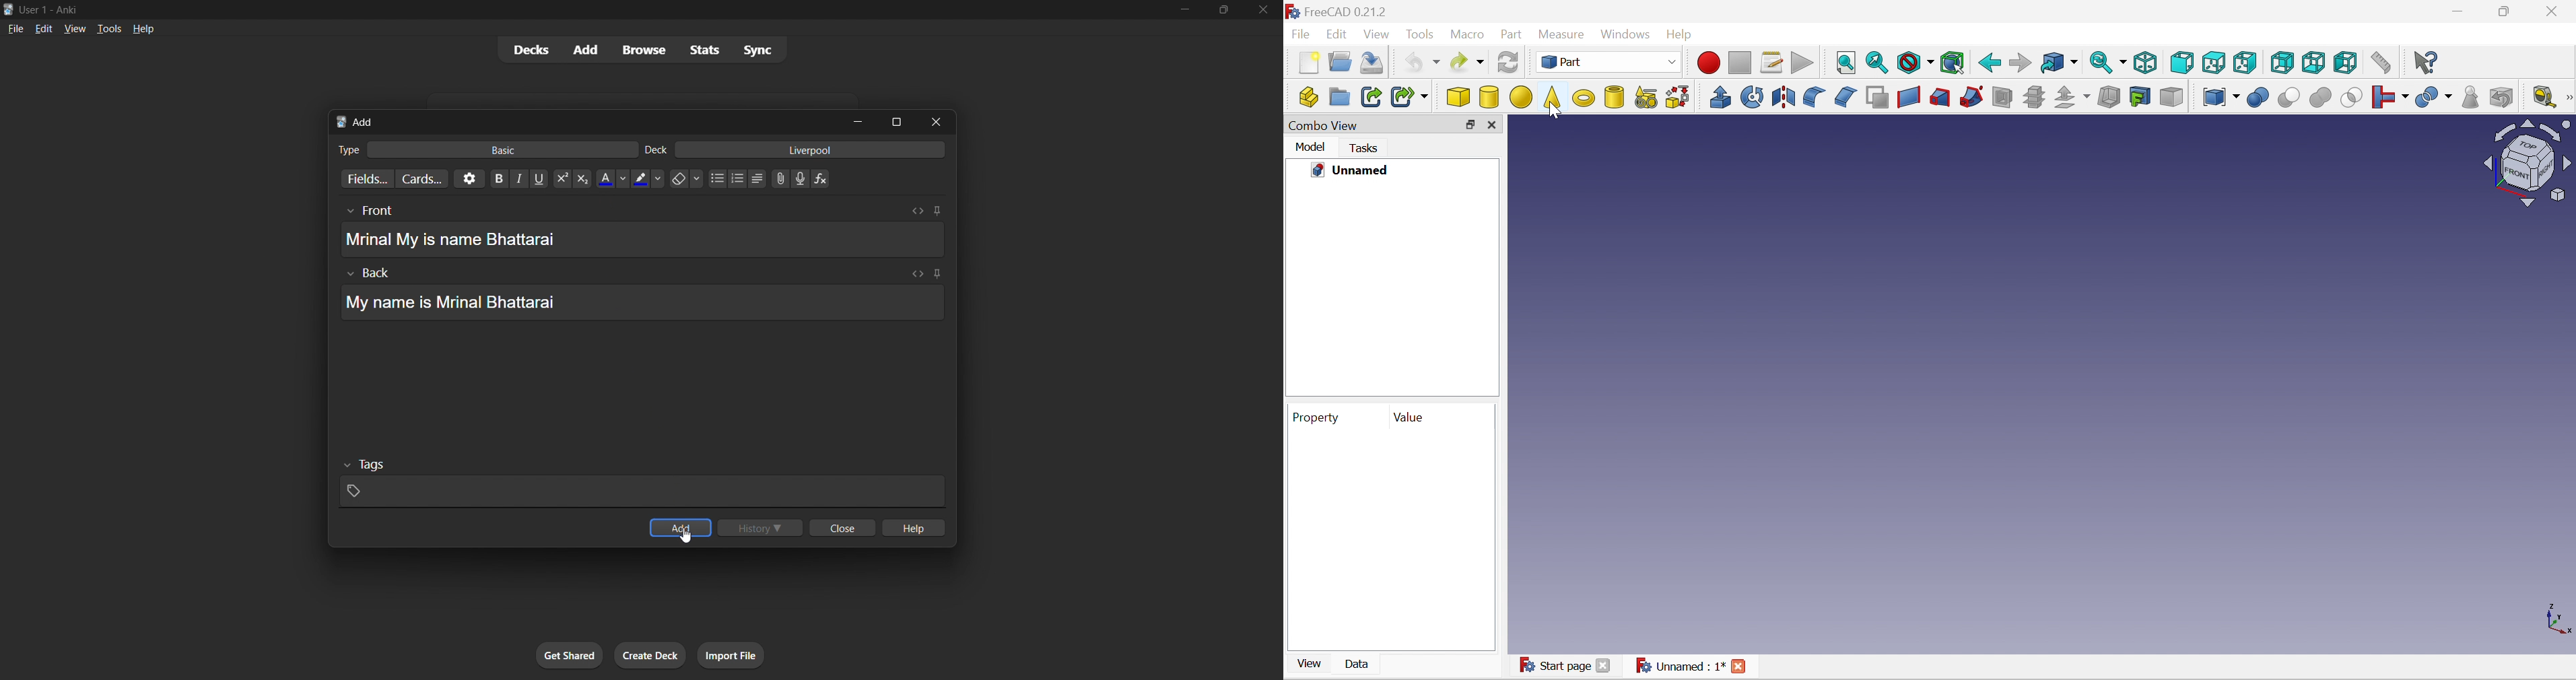  I want to click on close, so click(1265, 11).